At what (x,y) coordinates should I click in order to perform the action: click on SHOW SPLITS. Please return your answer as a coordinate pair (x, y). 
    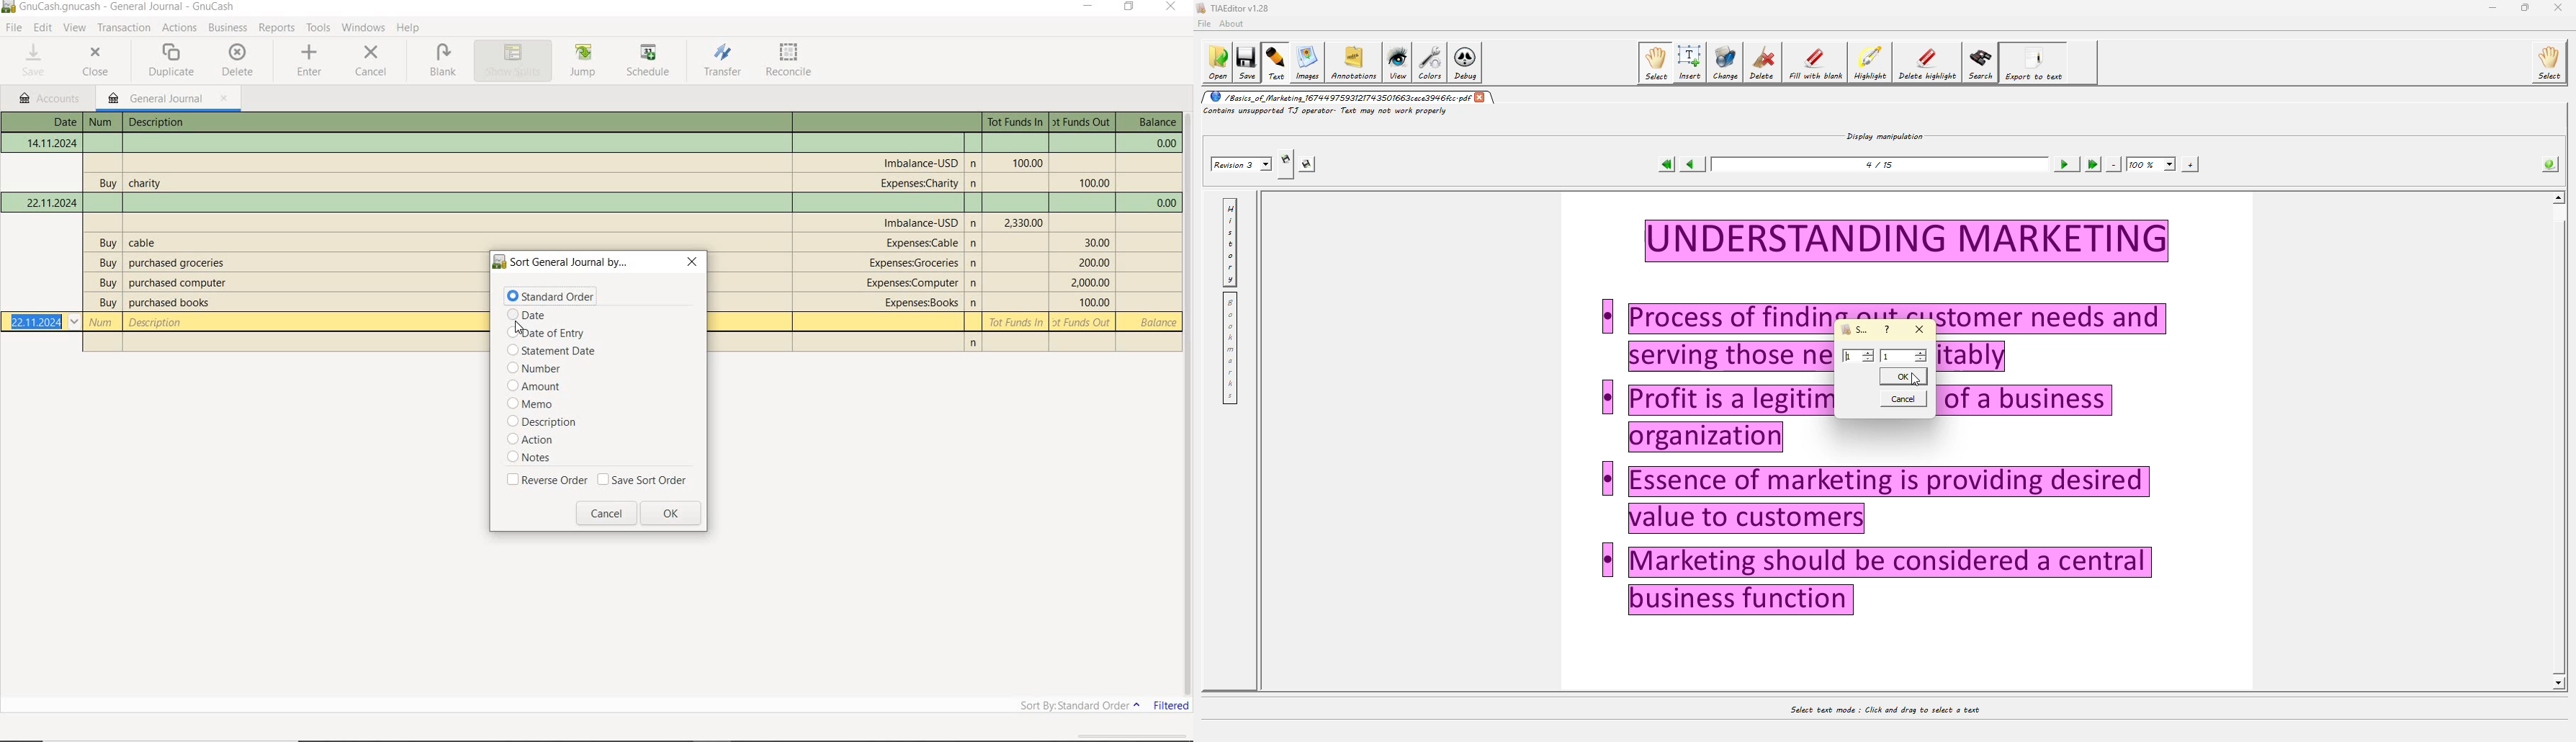
    Looking at the image, I should click on (514, 60).